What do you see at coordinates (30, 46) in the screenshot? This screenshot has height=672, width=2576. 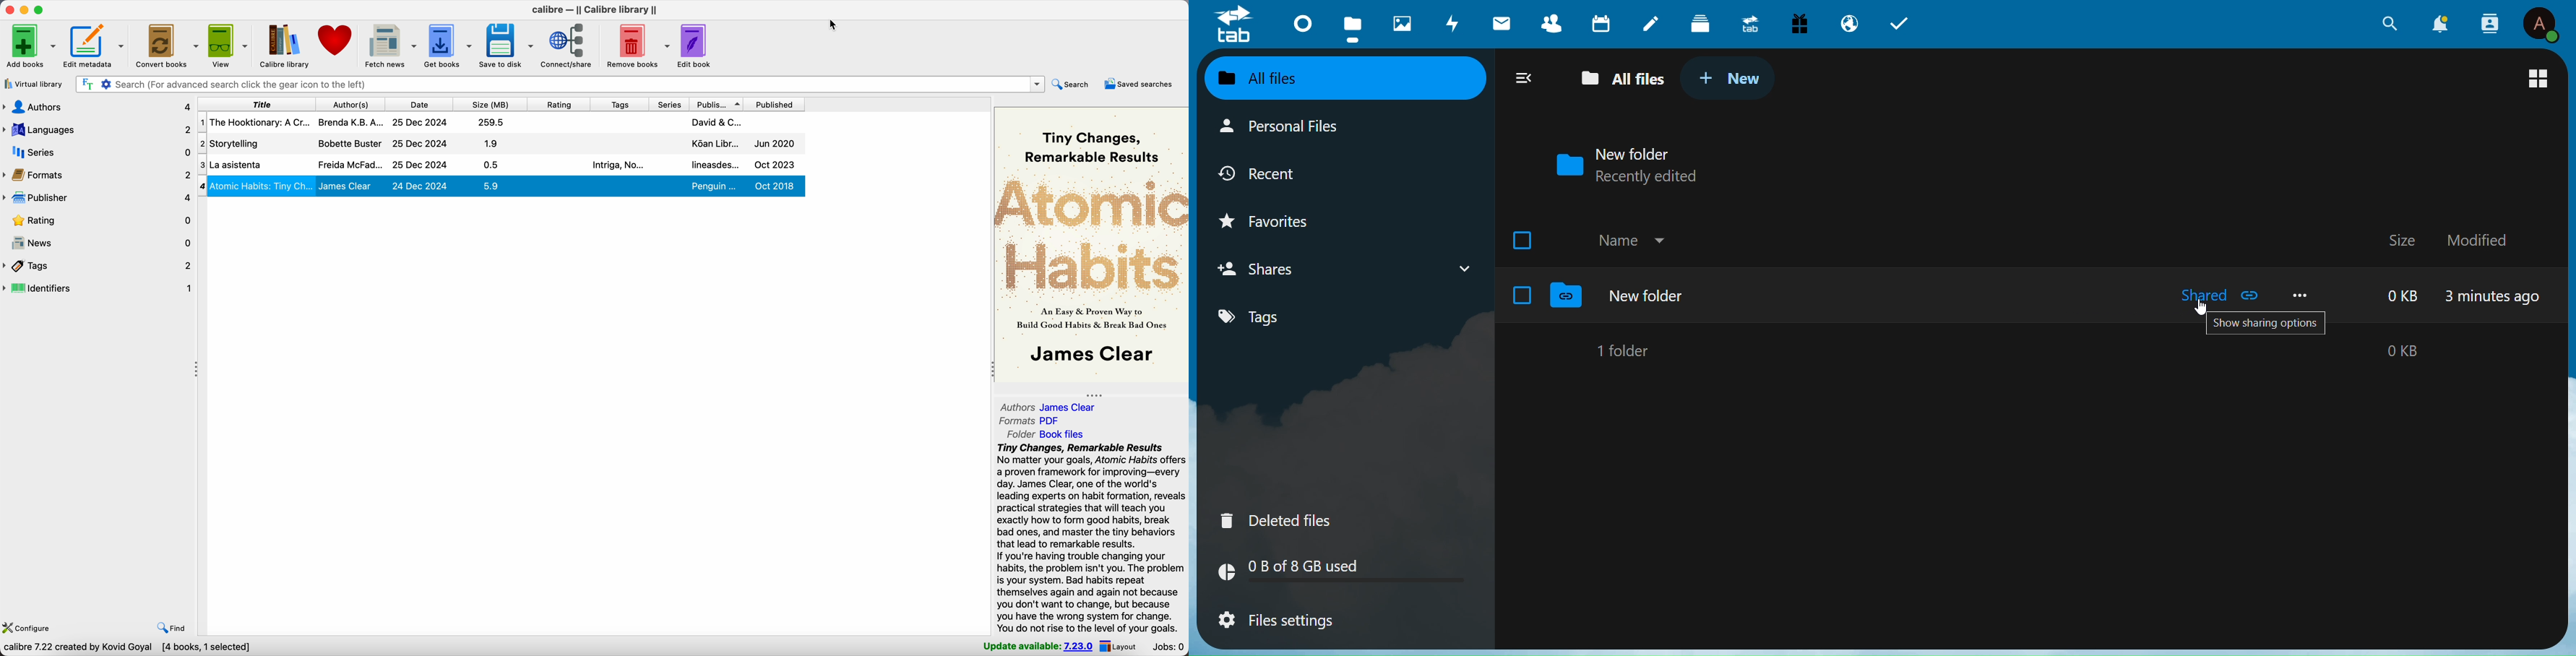 I see `add books` at bounding box center [30, 46].